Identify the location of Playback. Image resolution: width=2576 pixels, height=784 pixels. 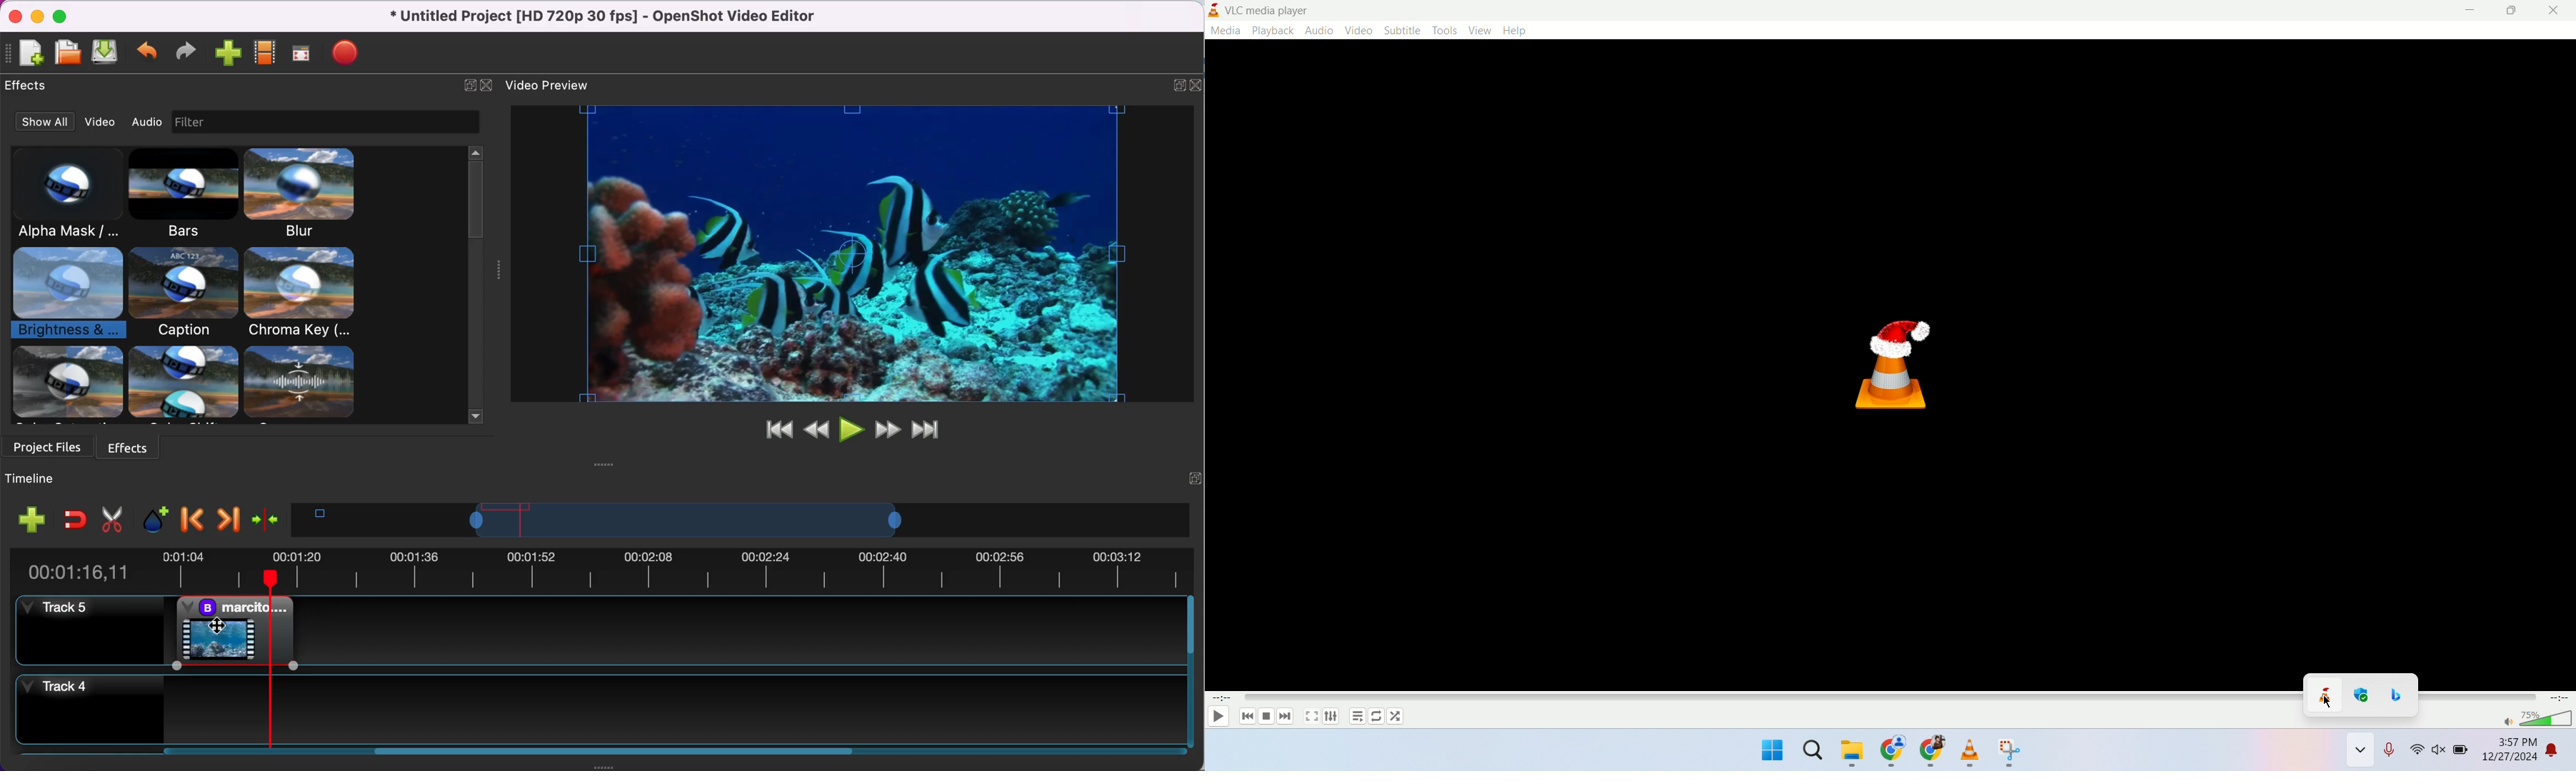
(1272, 30).